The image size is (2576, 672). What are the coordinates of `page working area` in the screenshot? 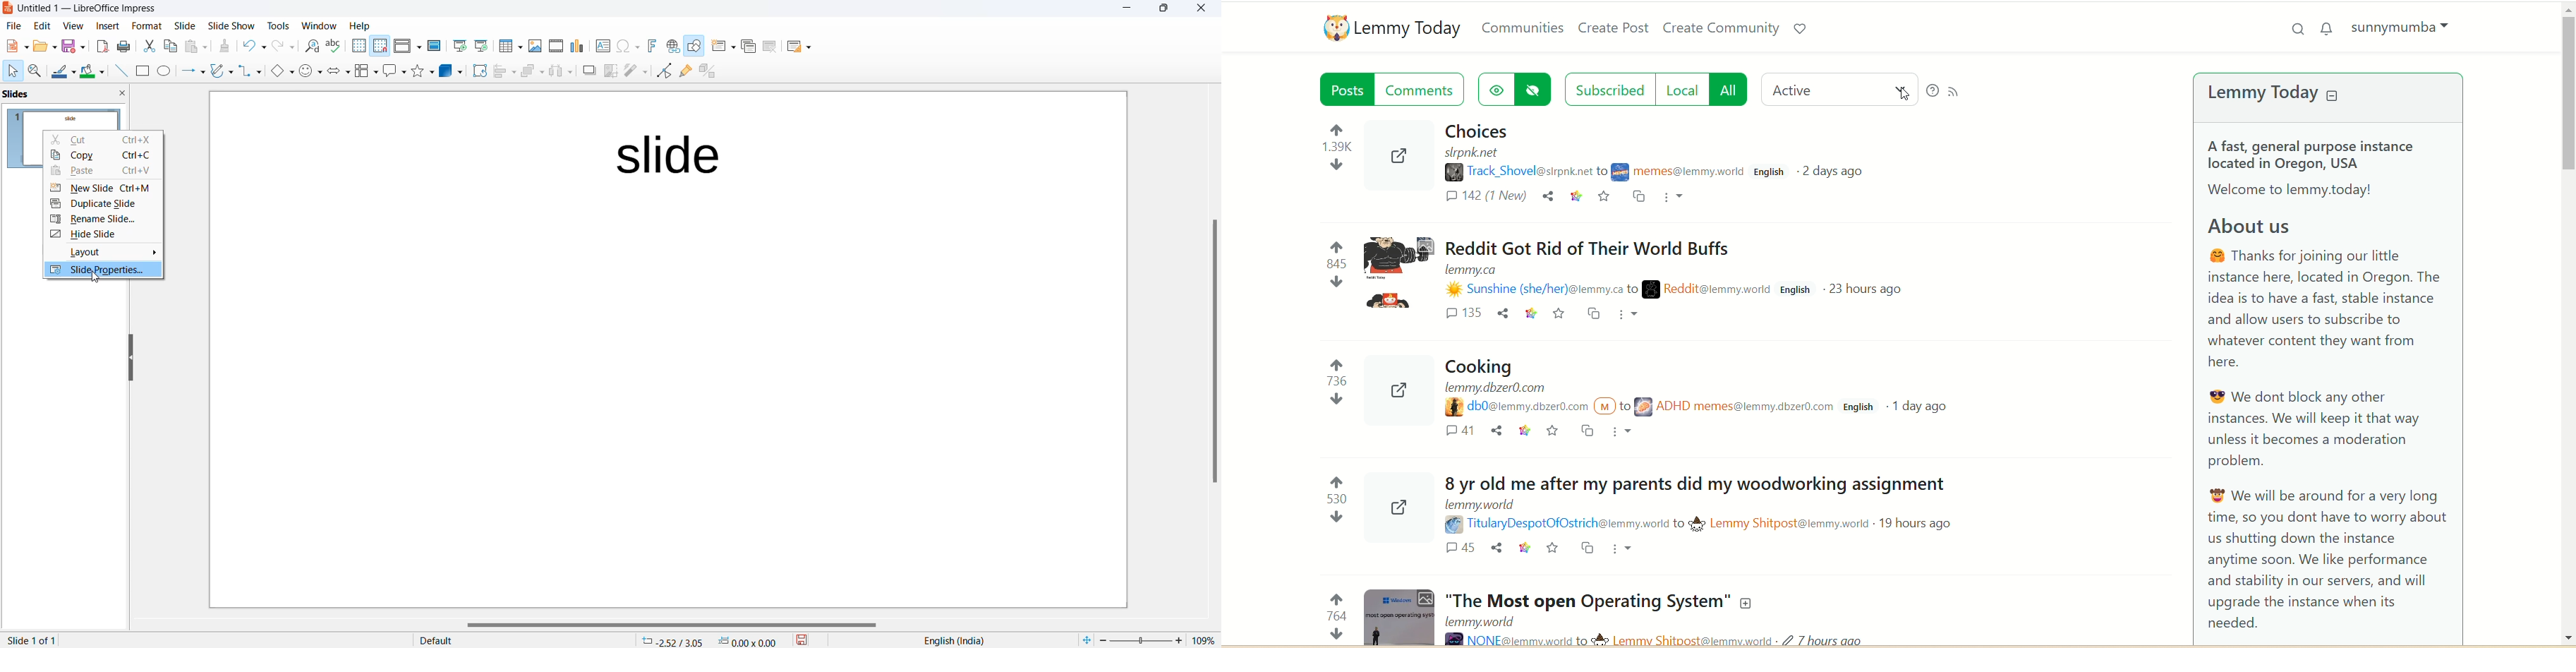 It's located at (670, 348).